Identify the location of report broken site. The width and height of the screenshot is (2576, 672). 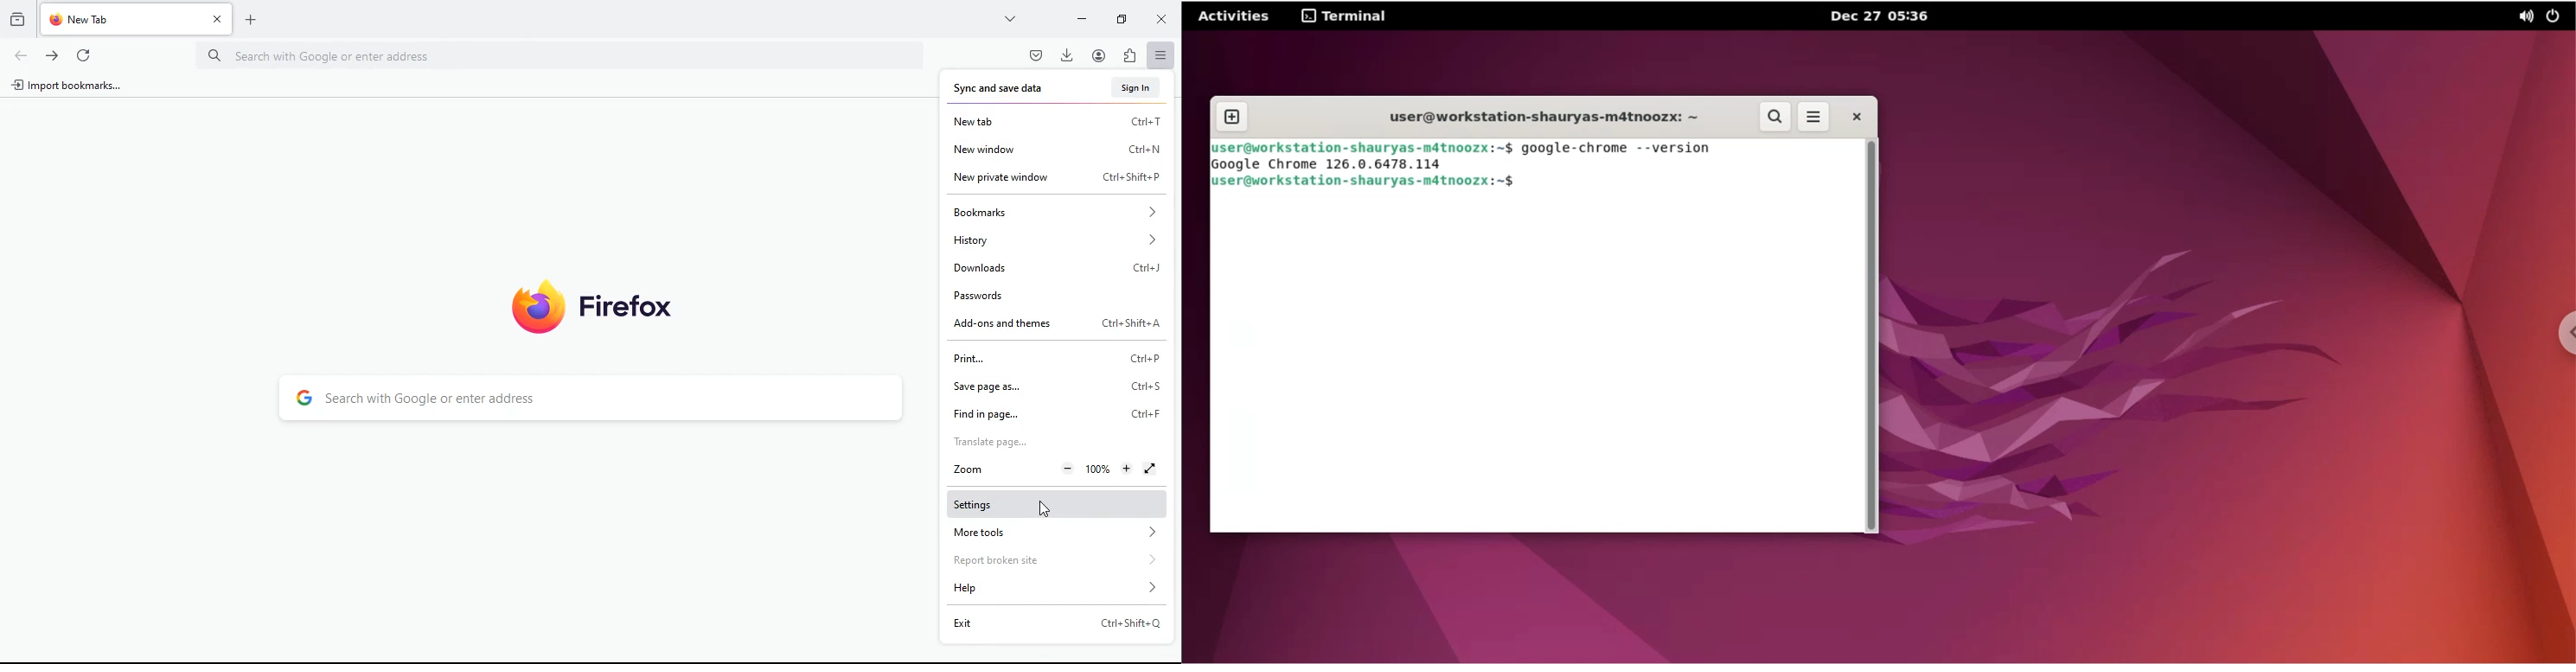
(1065, 560).